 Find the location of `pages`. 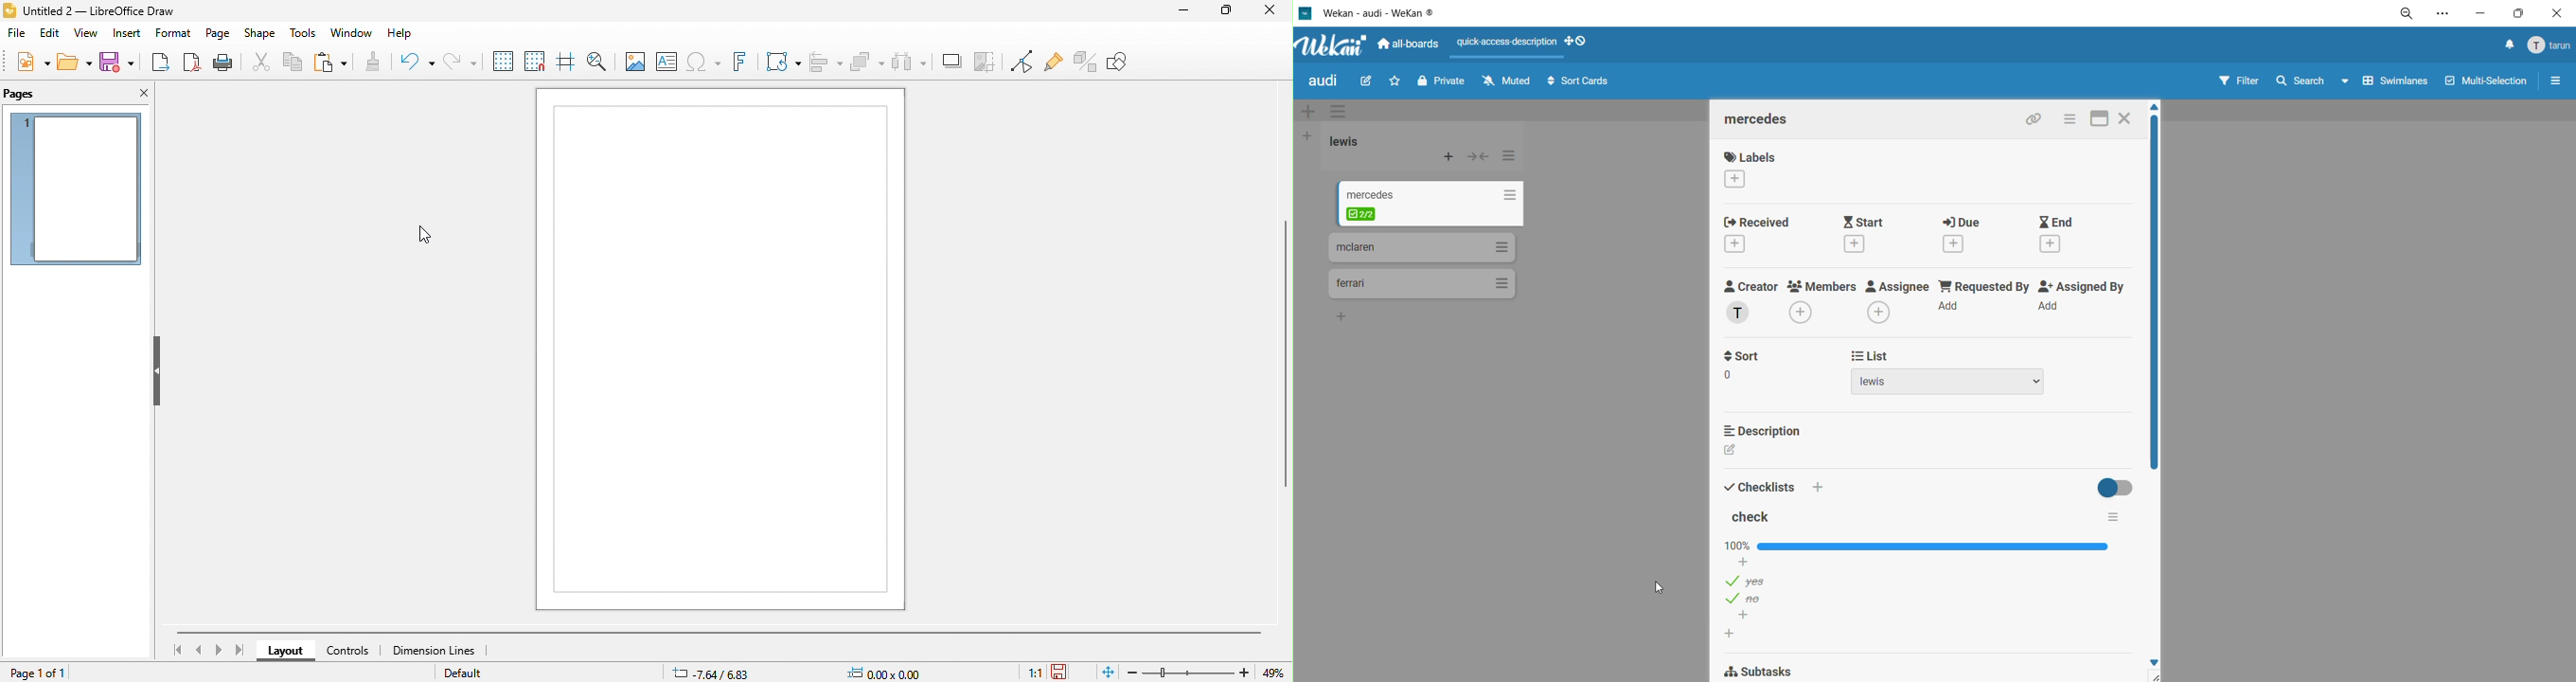

pages is located at coordinates (41, 94).